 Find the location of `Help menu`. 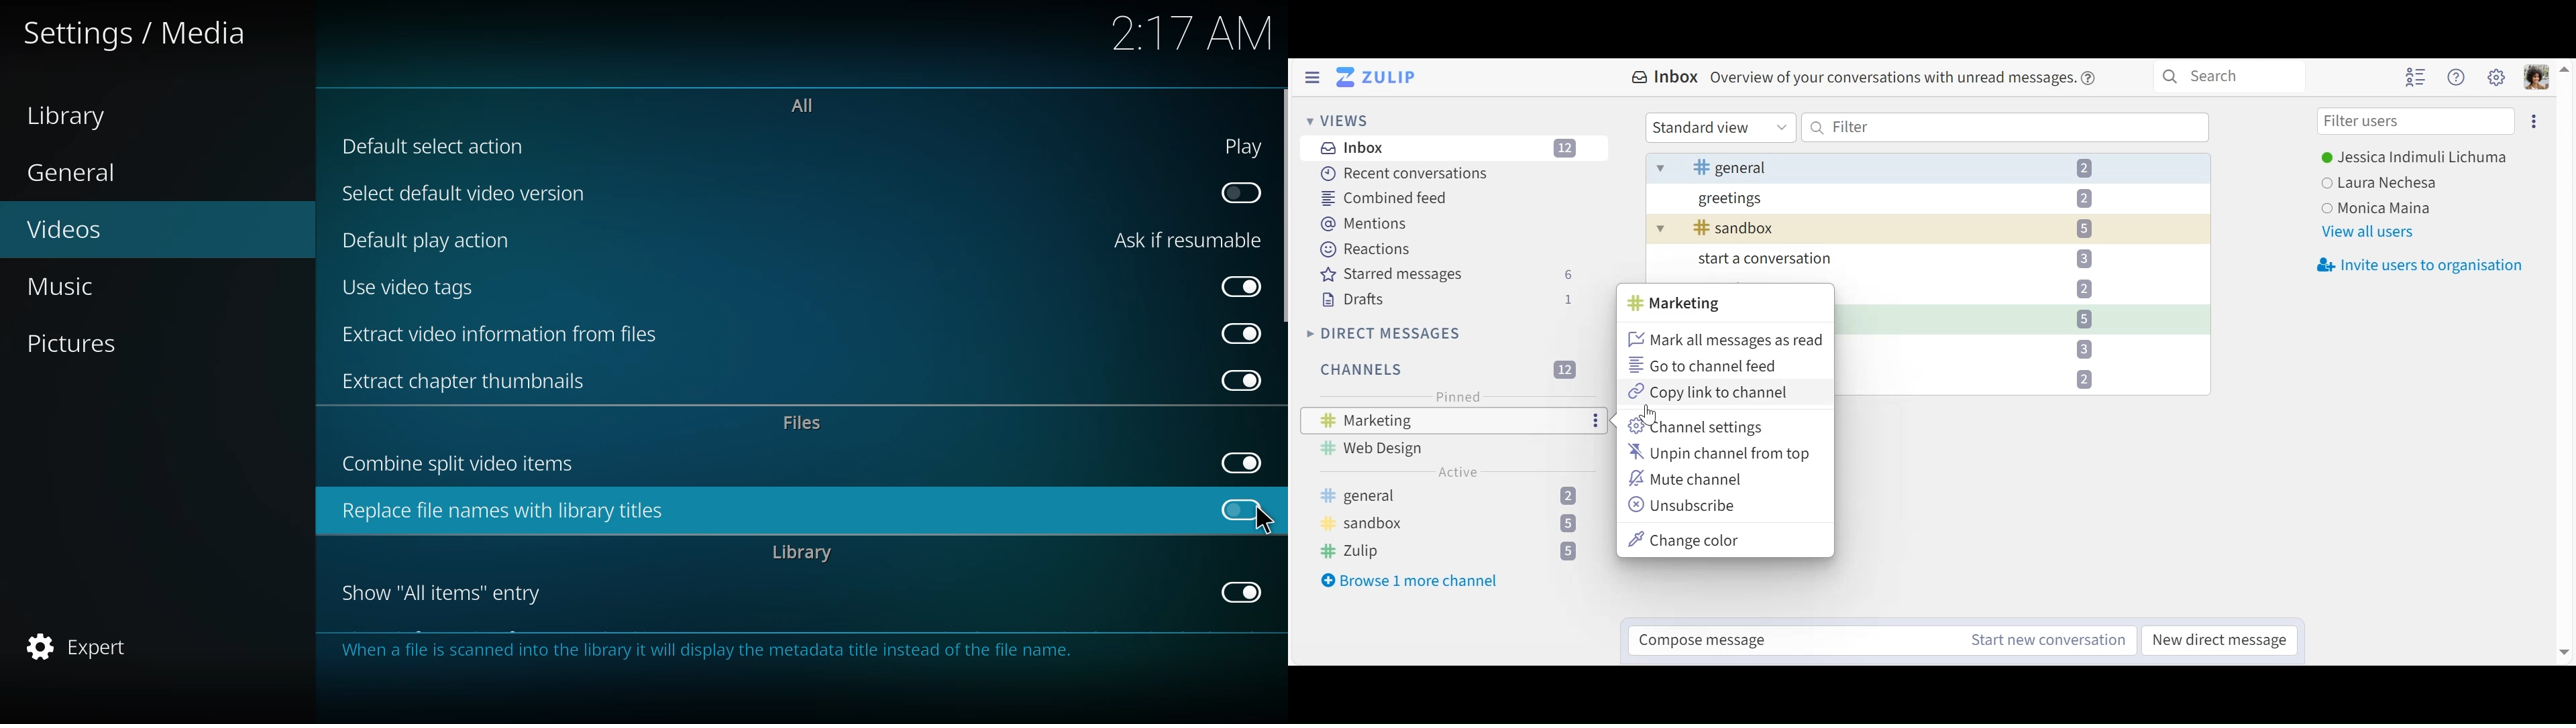

Help menu is located at coordinates (2458, 78).